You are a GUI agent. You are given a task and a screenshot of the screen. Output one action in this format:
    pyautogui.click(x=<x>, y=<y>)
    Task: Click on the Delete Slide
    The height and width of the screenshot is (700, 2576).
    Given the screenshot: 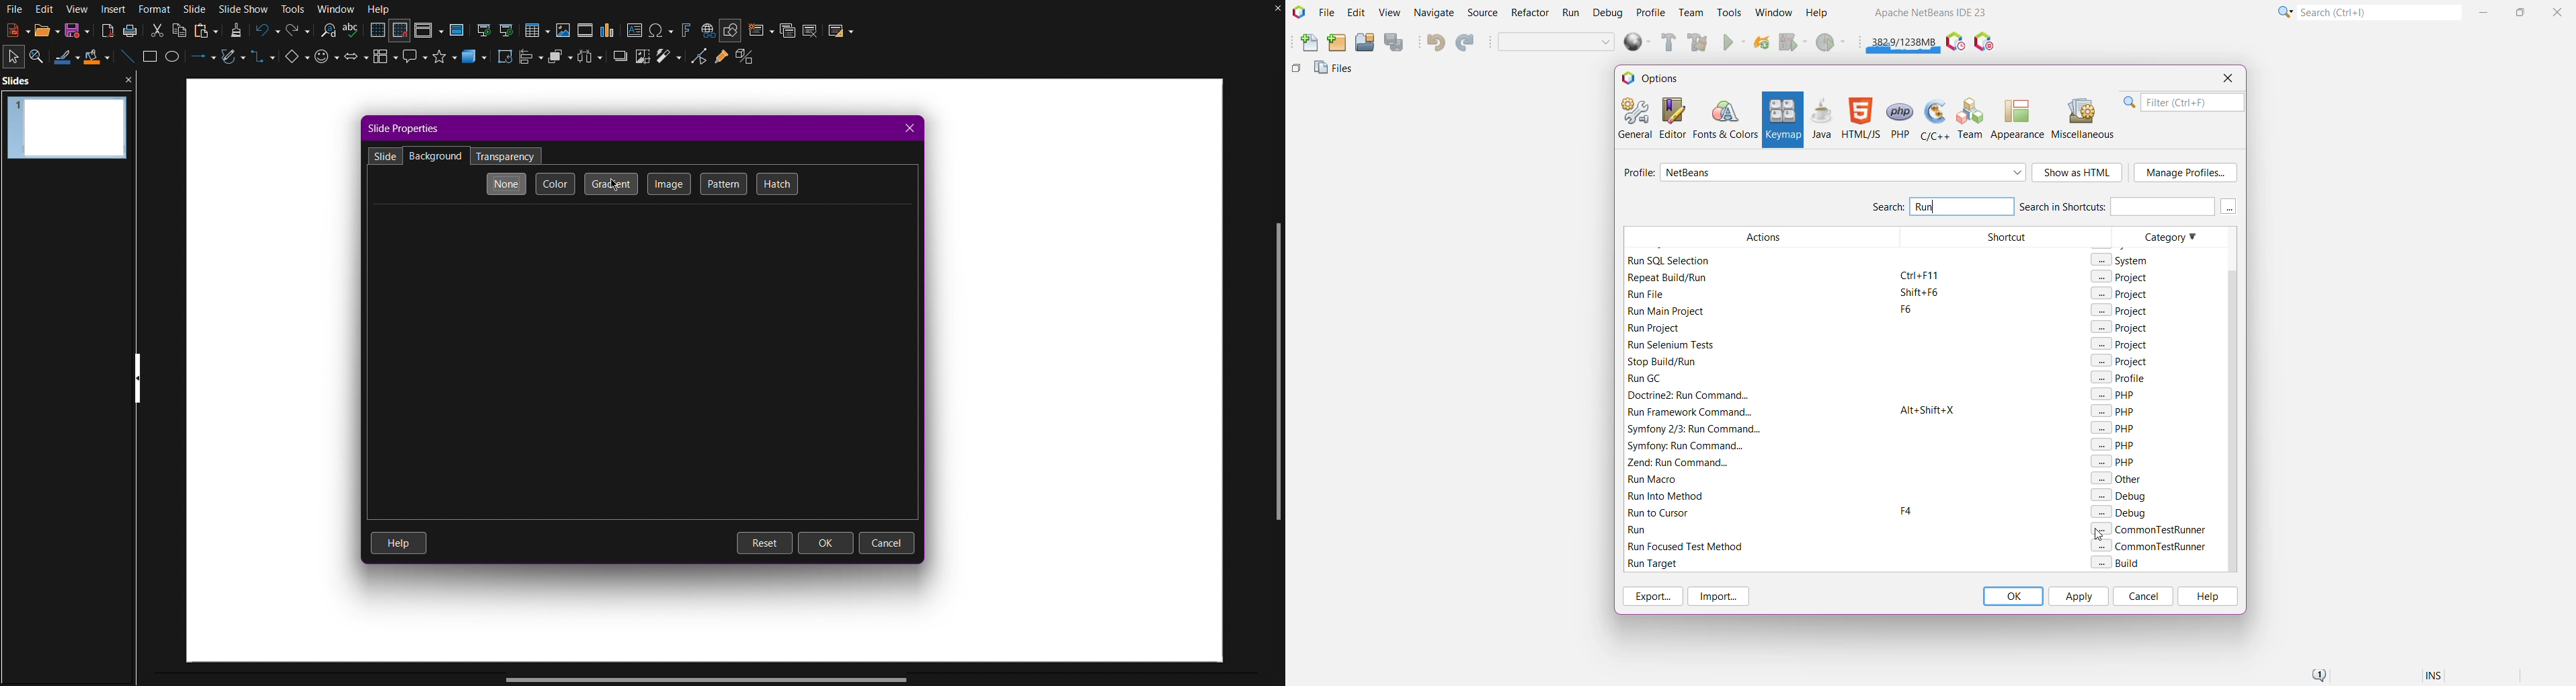 What is the action you would take?
    pyautogui.click(x=812, y=29)
    